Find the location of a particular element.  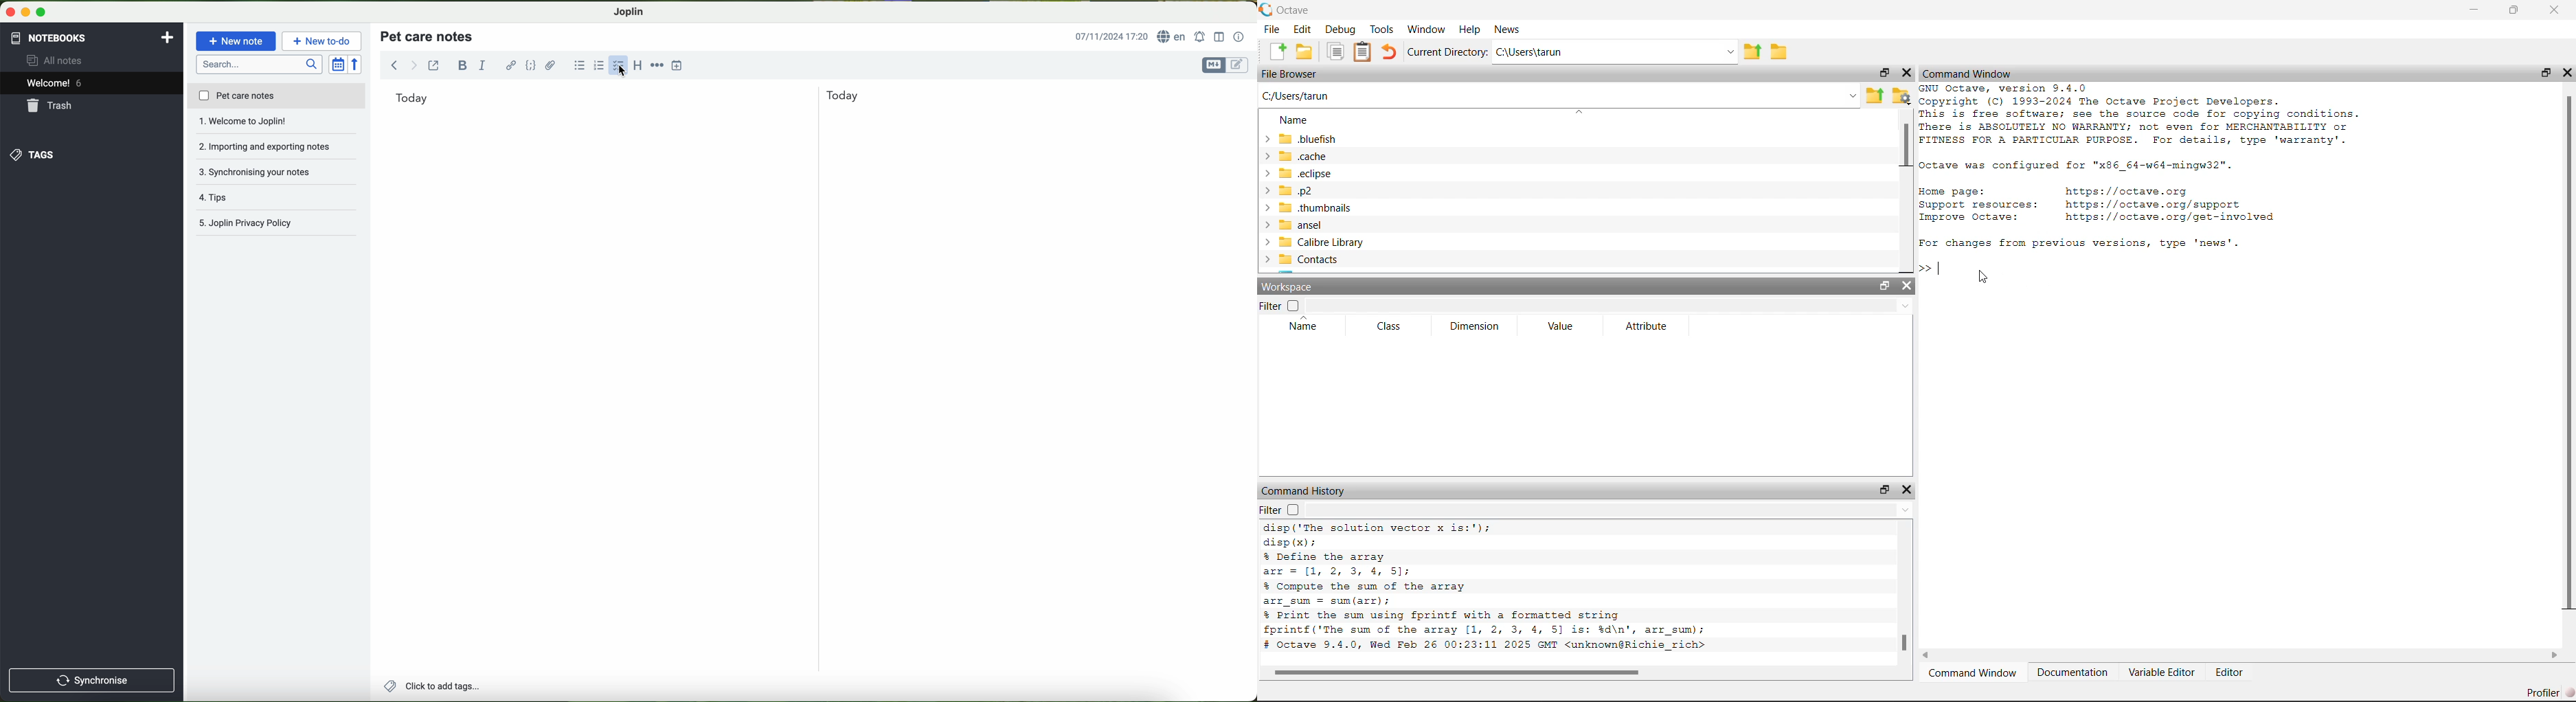

Cursor is located at coordinates (1984, 278).